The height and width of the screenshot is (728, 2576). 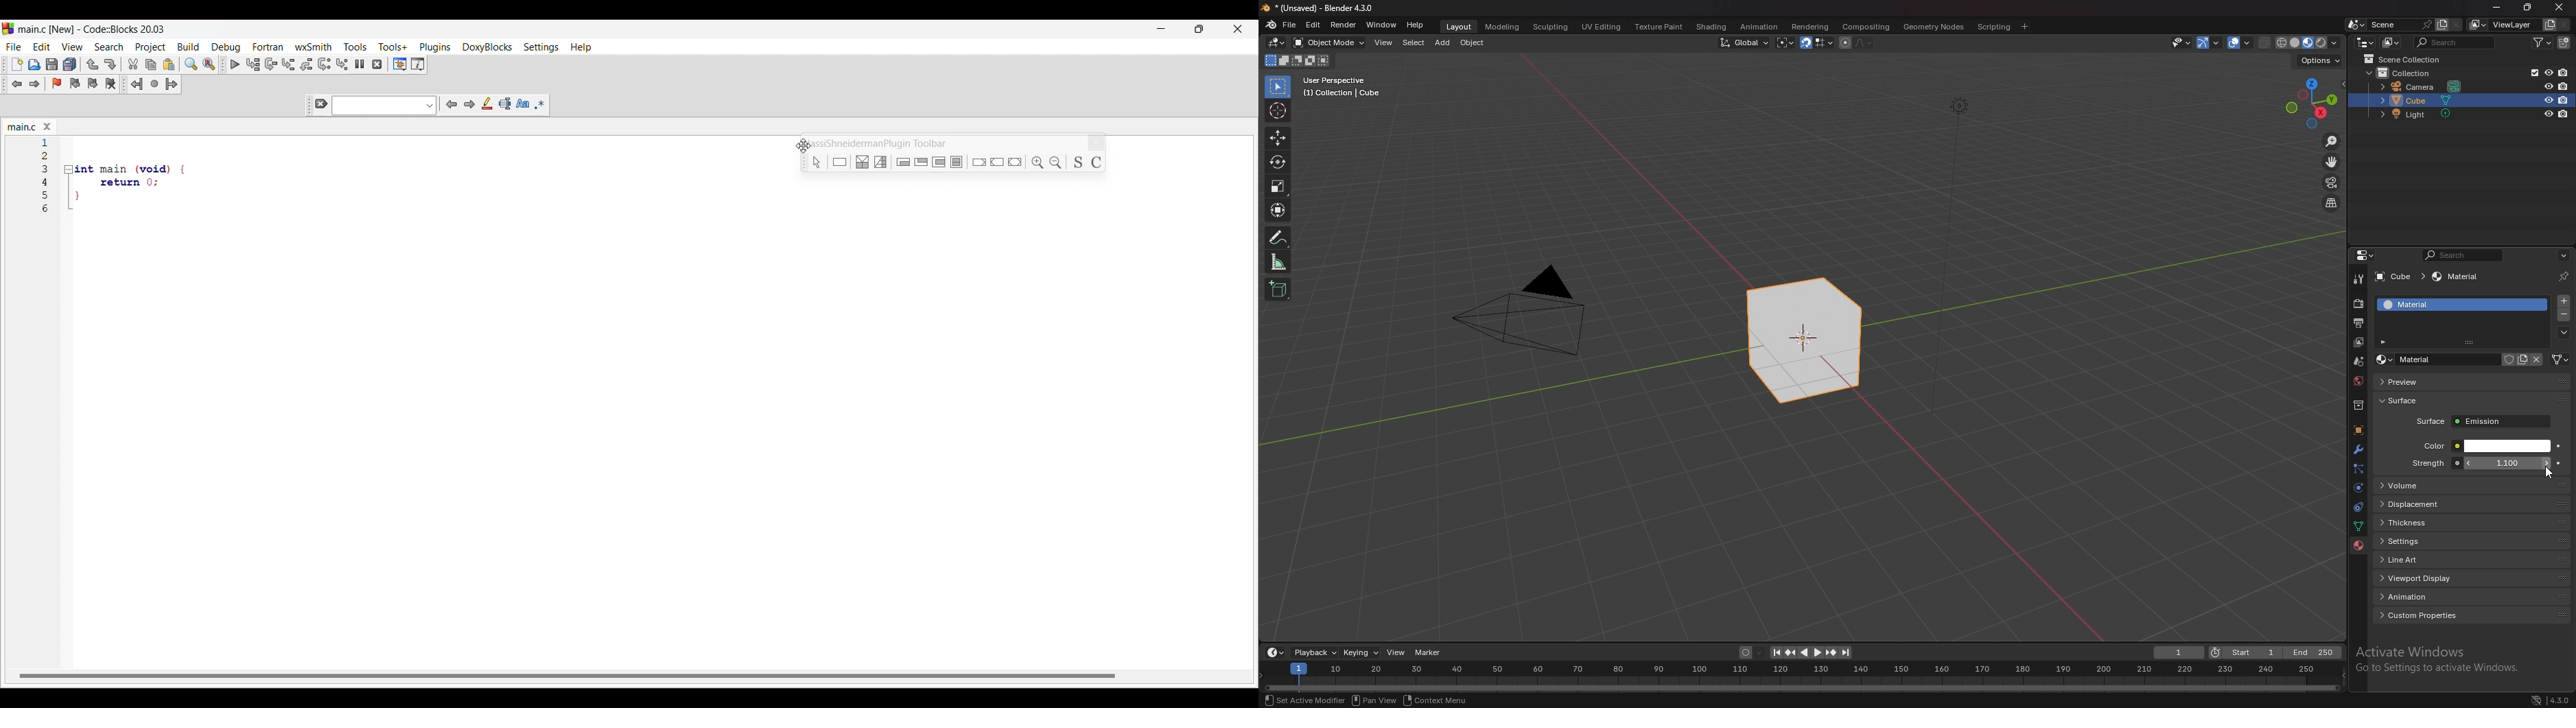 I want to click on zoom, so click(x=2332, y=143).